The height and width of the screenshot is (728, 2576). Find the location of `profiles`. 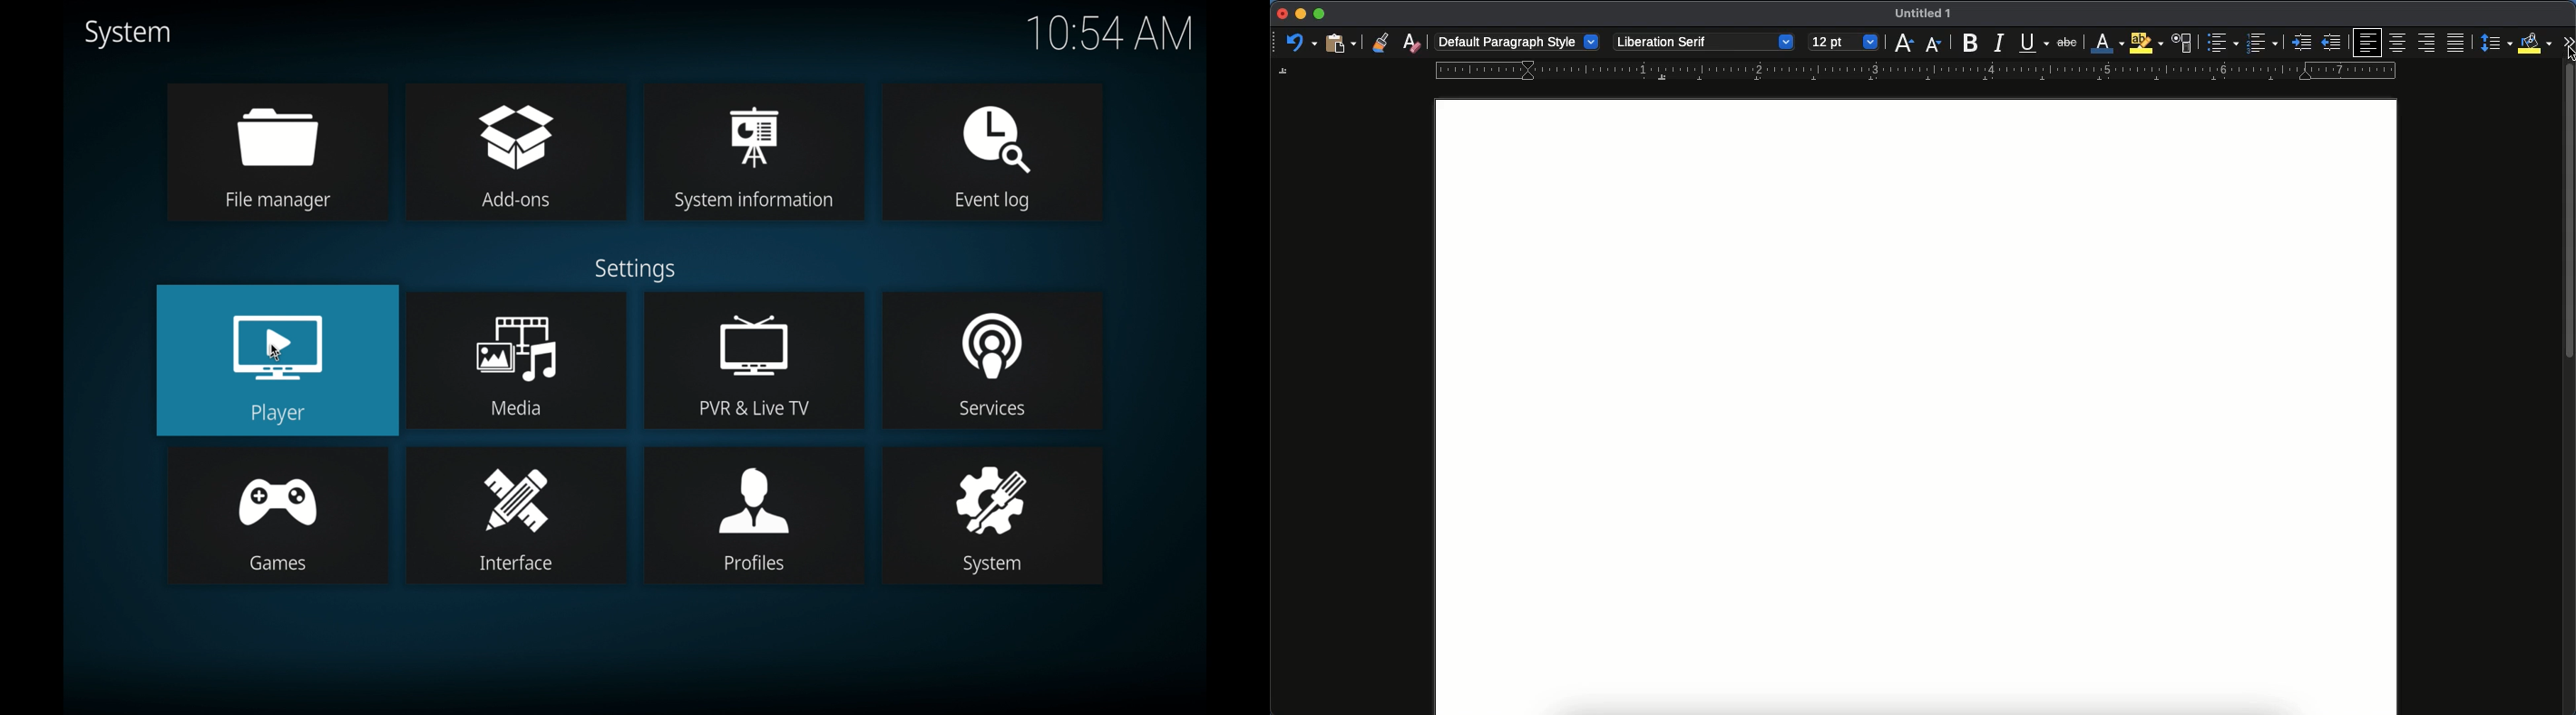

profiles is located at coordinates (755, 514).